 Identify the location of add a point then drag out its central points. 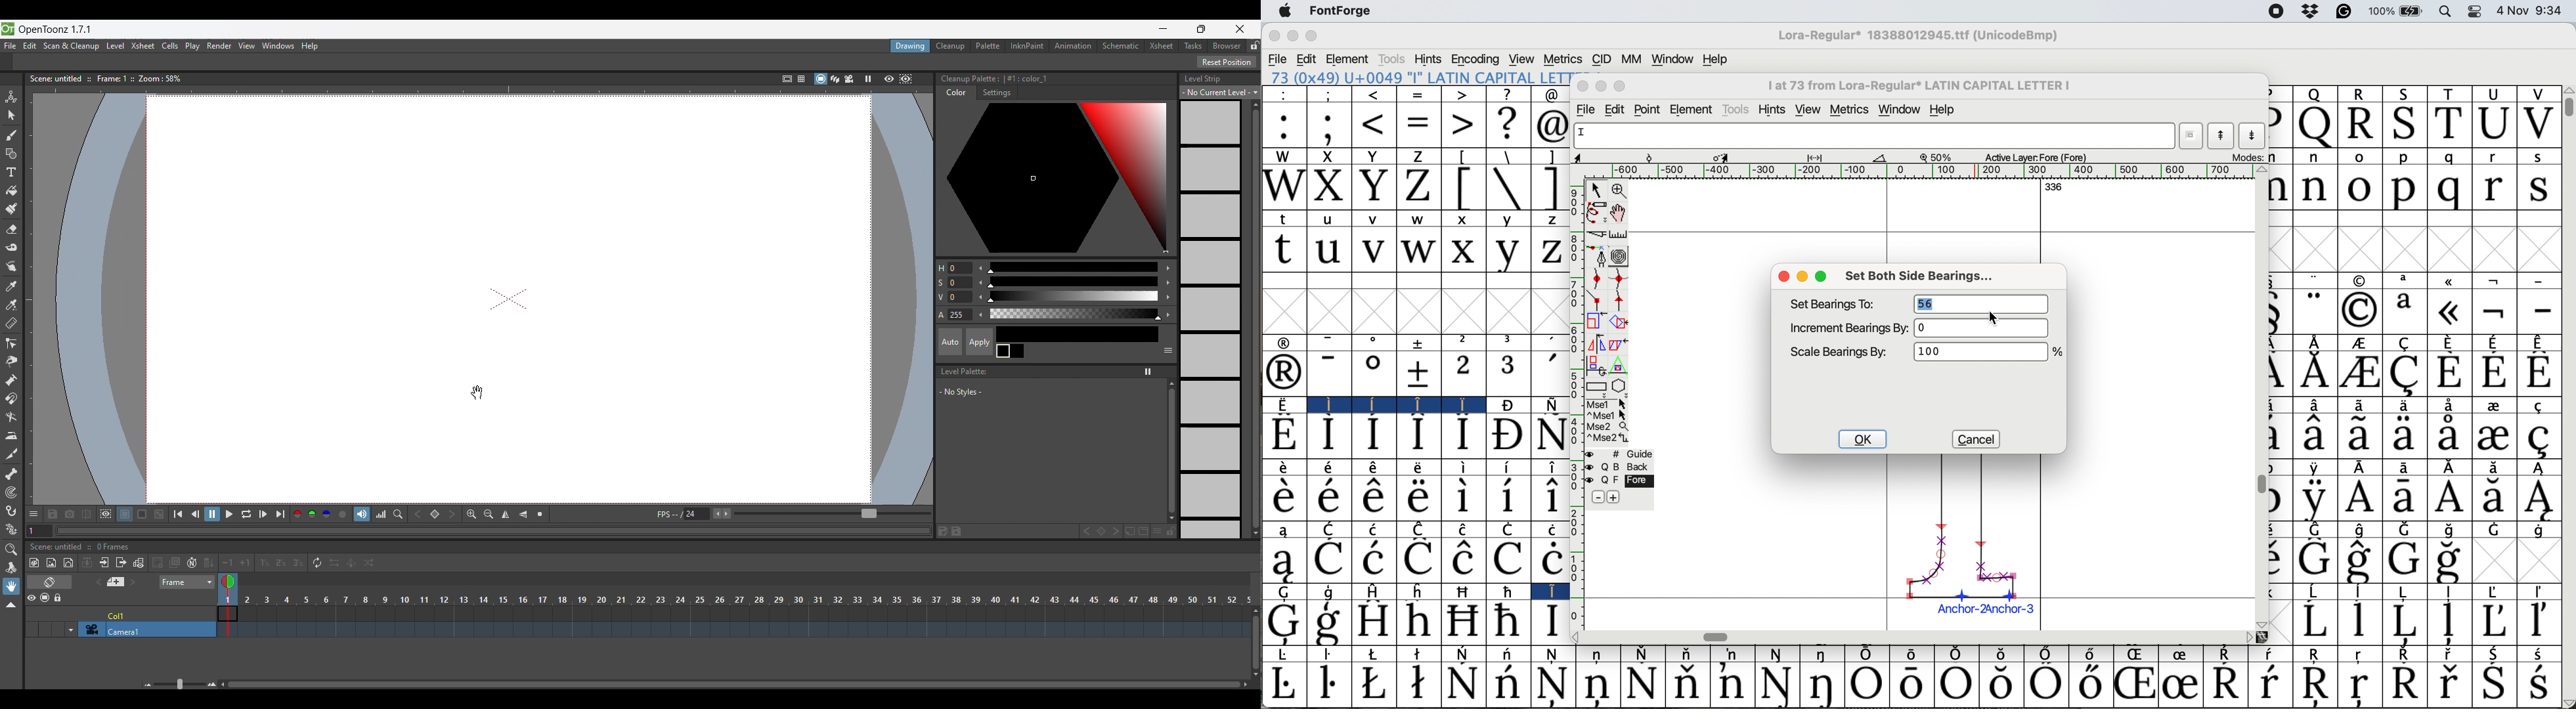
(1598, 257).